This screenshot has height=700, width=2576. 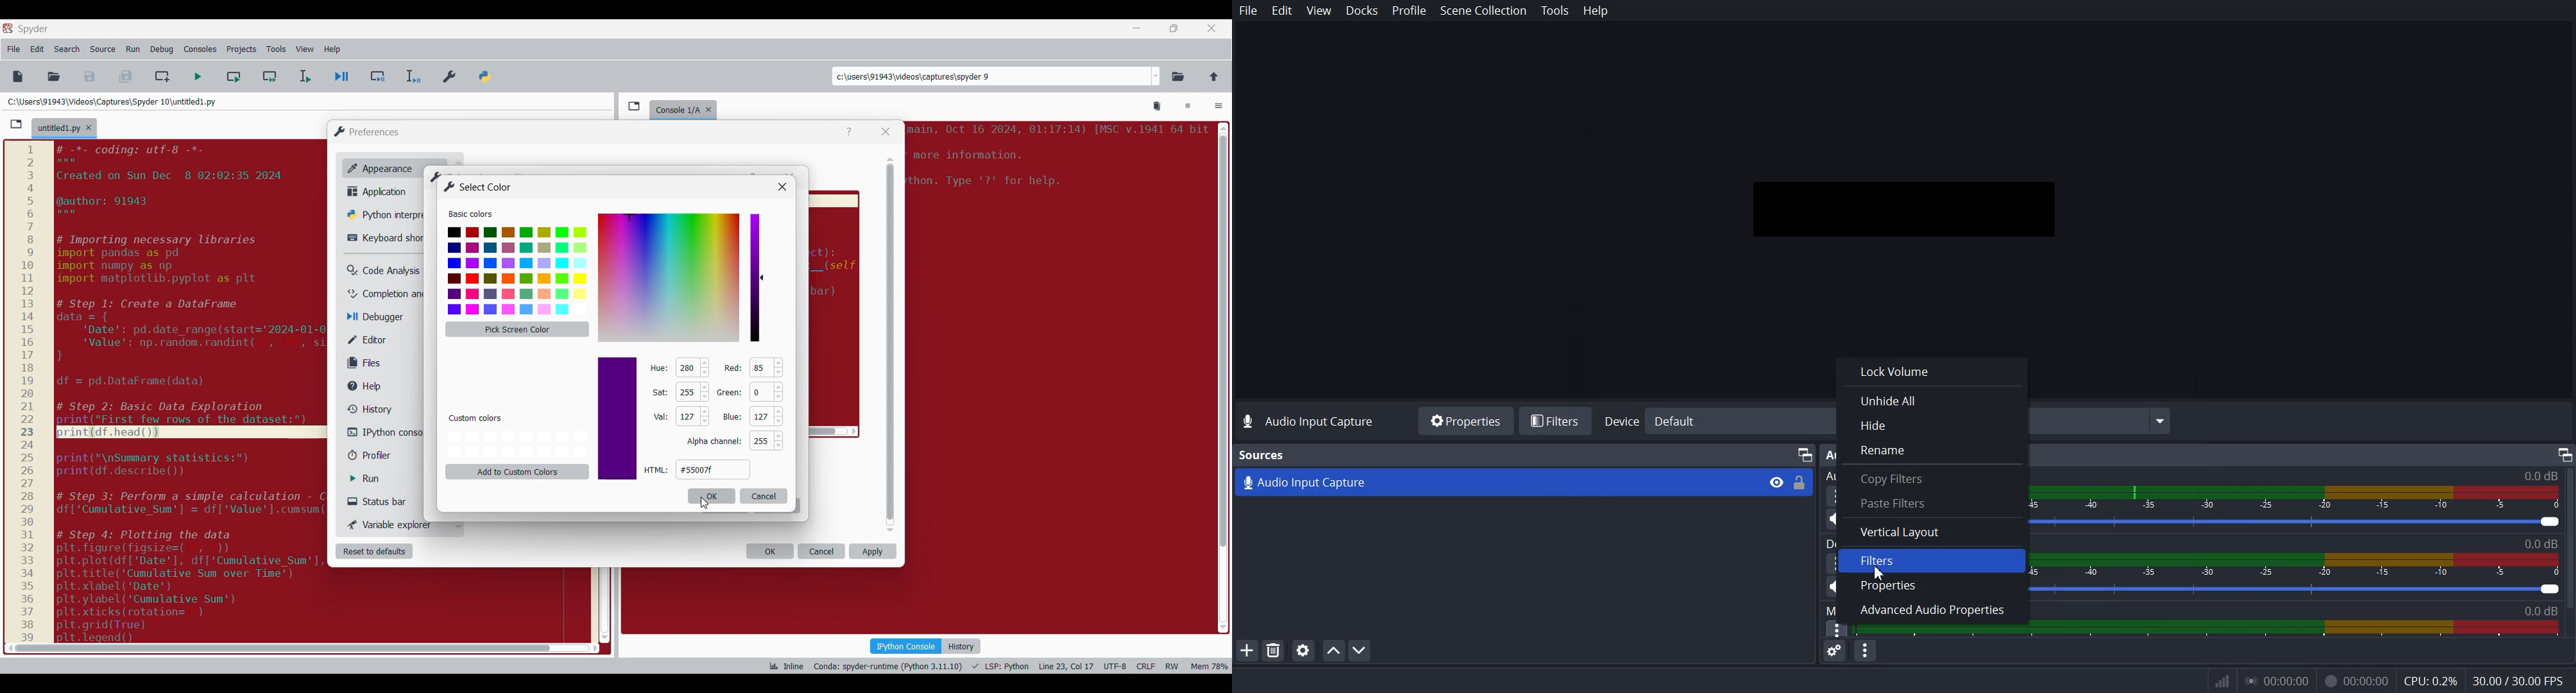 I want to click on val, so click(x=660, y=417).